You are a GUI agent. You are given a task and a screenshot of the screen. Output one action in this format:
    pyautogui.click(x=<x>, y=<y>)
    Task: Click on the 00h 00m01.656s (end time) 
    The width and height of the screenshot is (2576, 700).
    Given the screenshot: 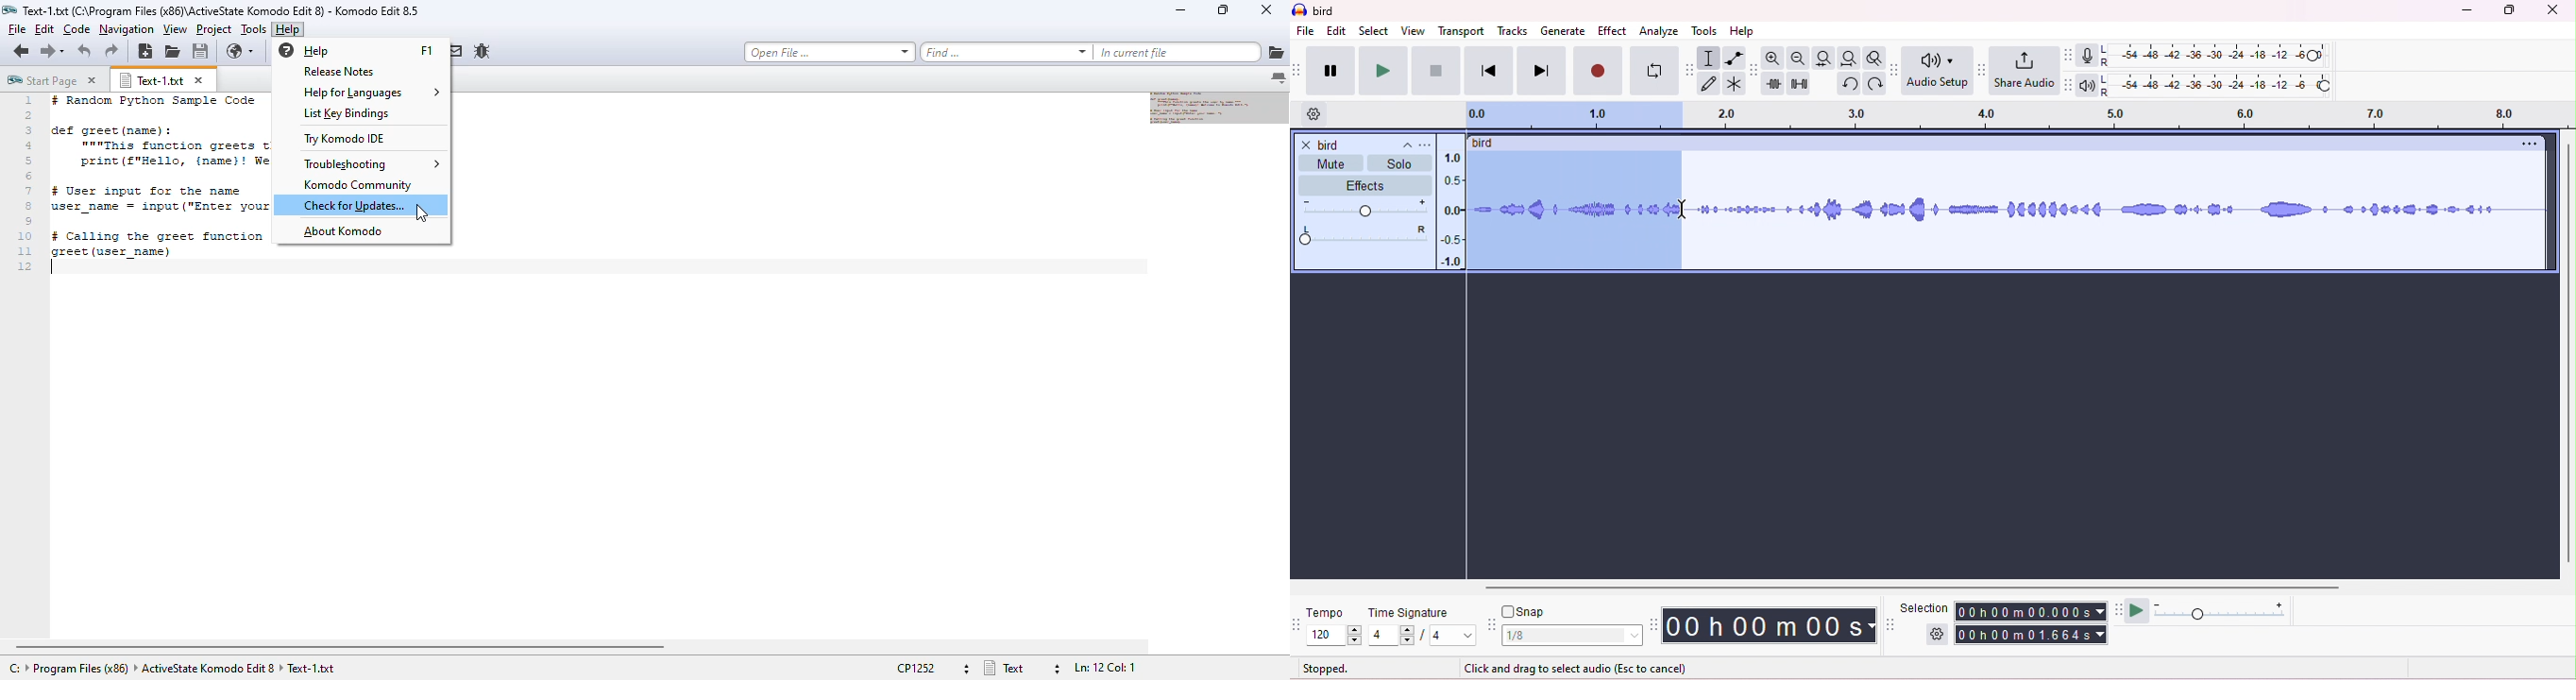 What is the action you would take?
    pyautogui.click(x=2028, y=635)
    